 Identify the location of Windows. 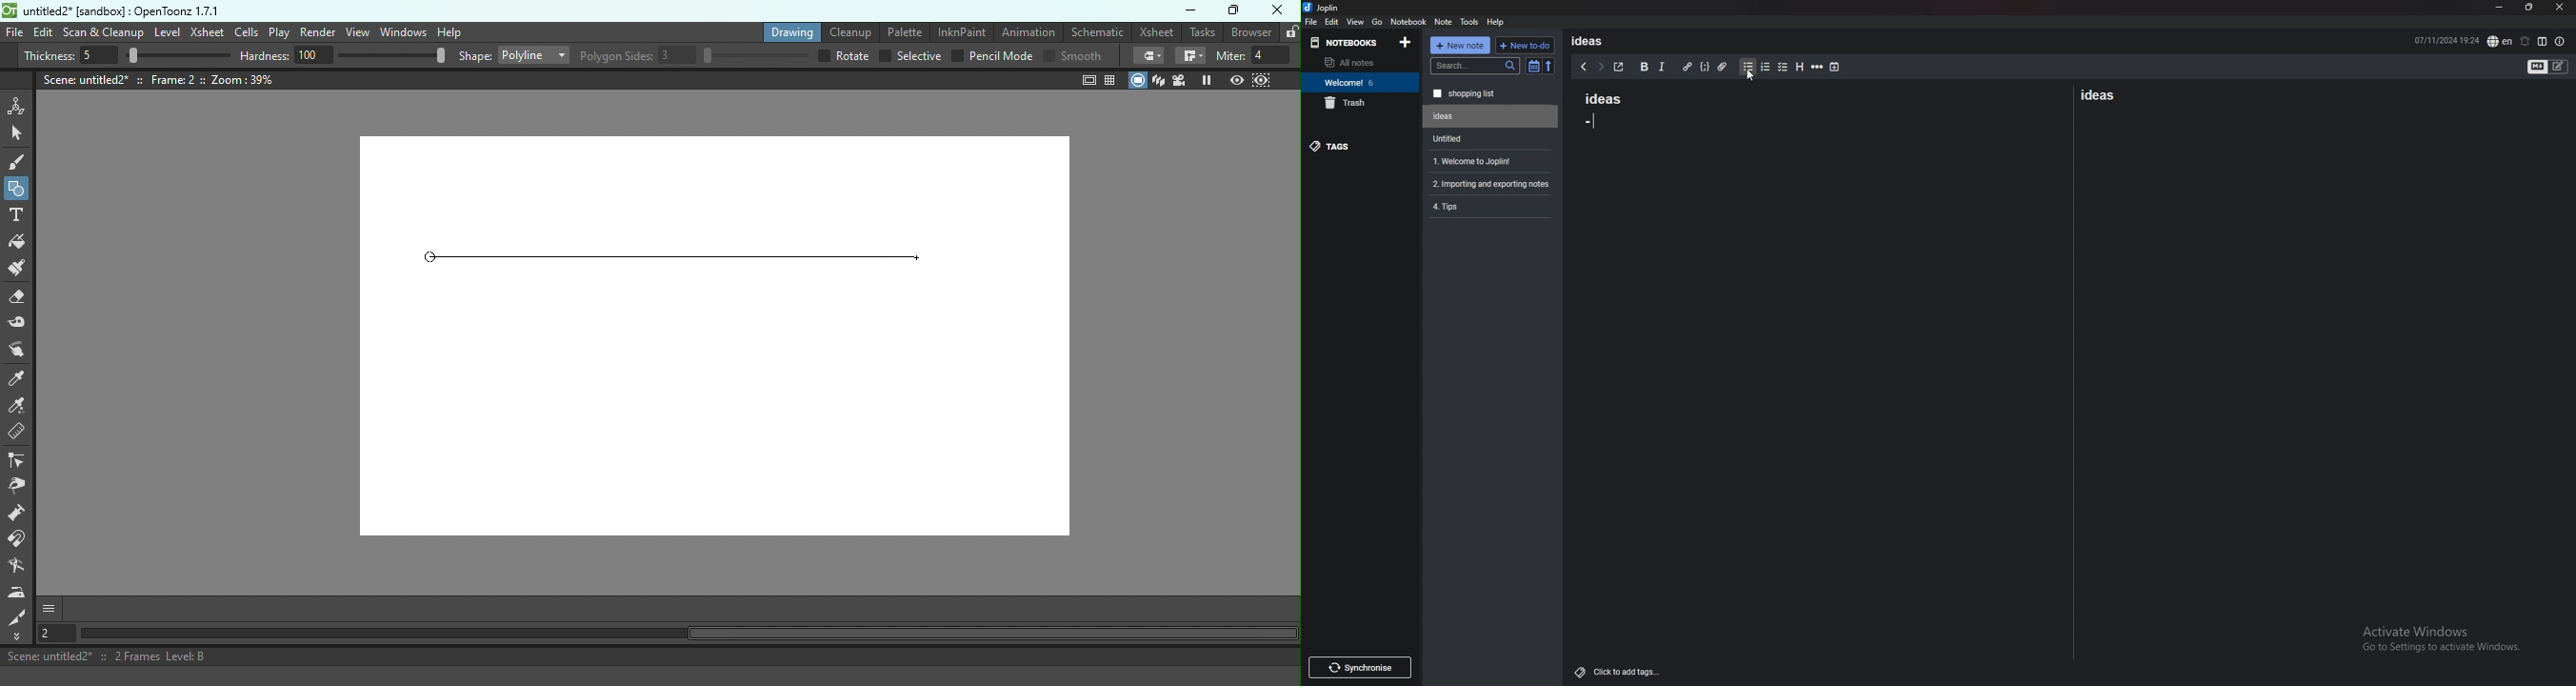
(402, 32).